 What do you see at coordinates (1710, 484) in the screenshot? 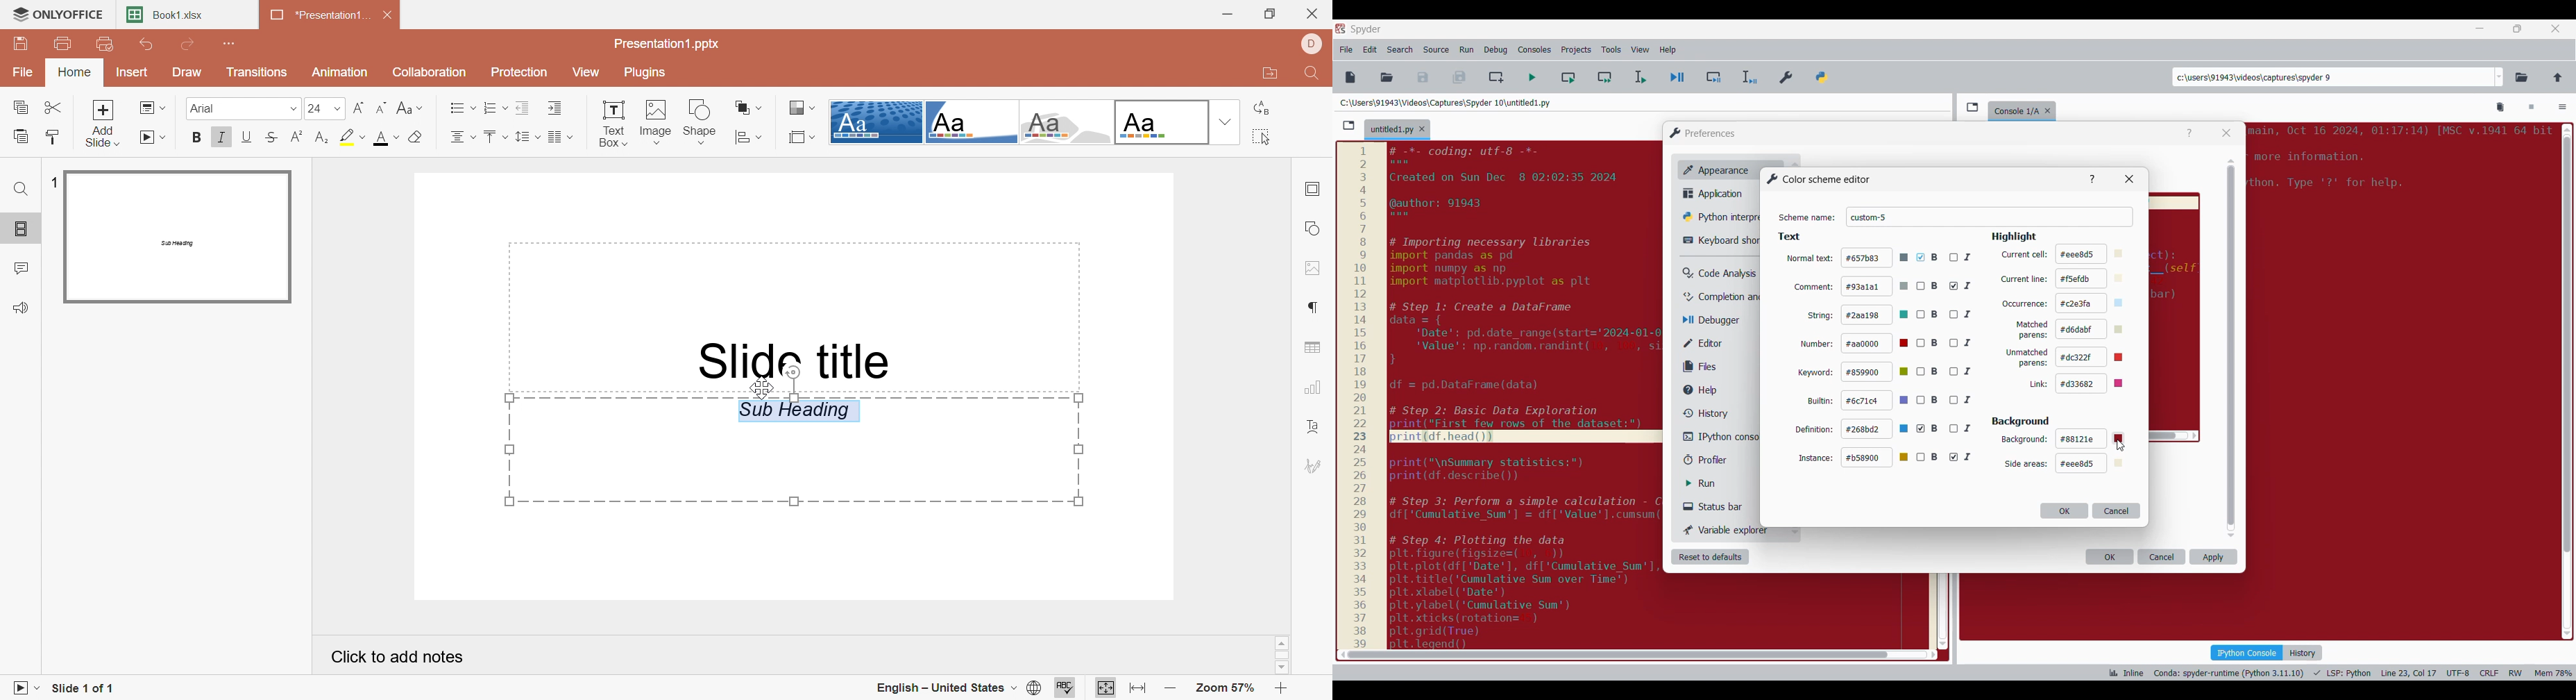
I see `Run` at bounding box center [1710, 484].